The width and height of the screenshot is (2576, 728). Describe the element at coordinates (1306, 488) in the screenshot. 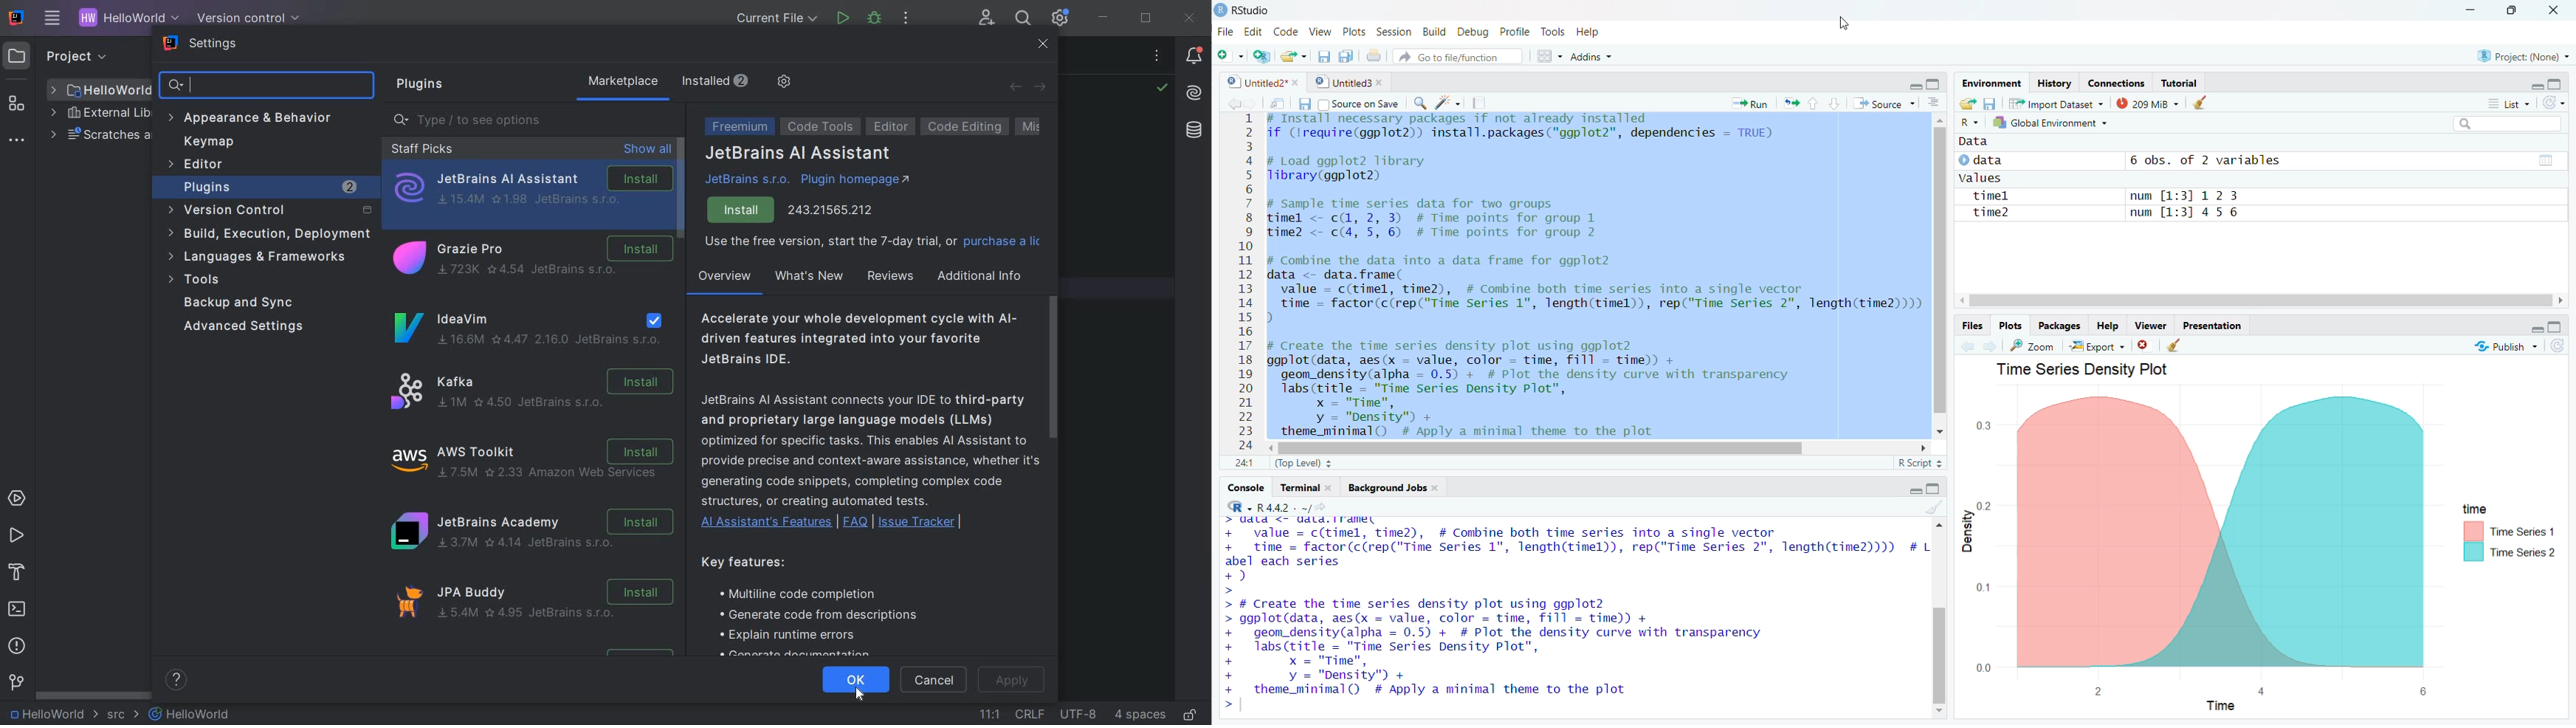

I see `Terminal` at that location.